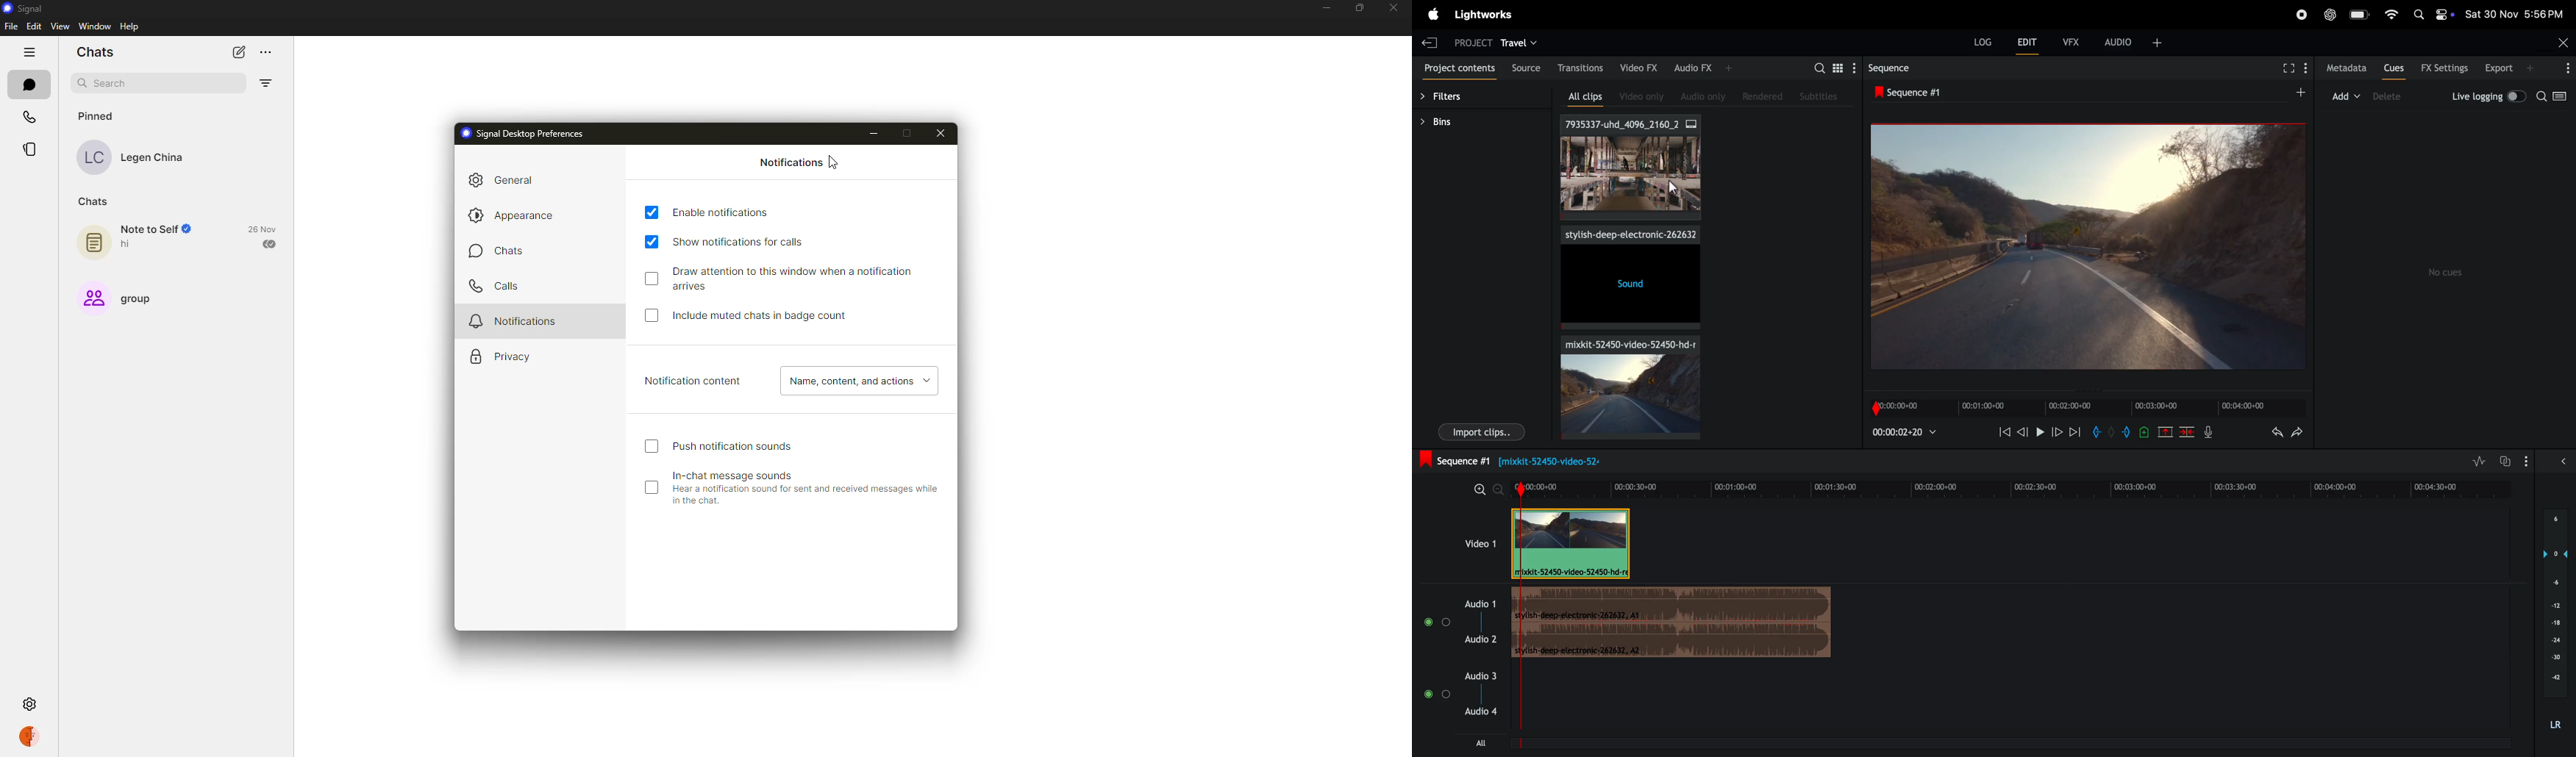 Image resolution: width=2576 pixels, height=784 pixels. What do you see at coordinates (2144, 432) in the screenshot?
I see `add cue to current poition` at bounding box center [2144, 432].